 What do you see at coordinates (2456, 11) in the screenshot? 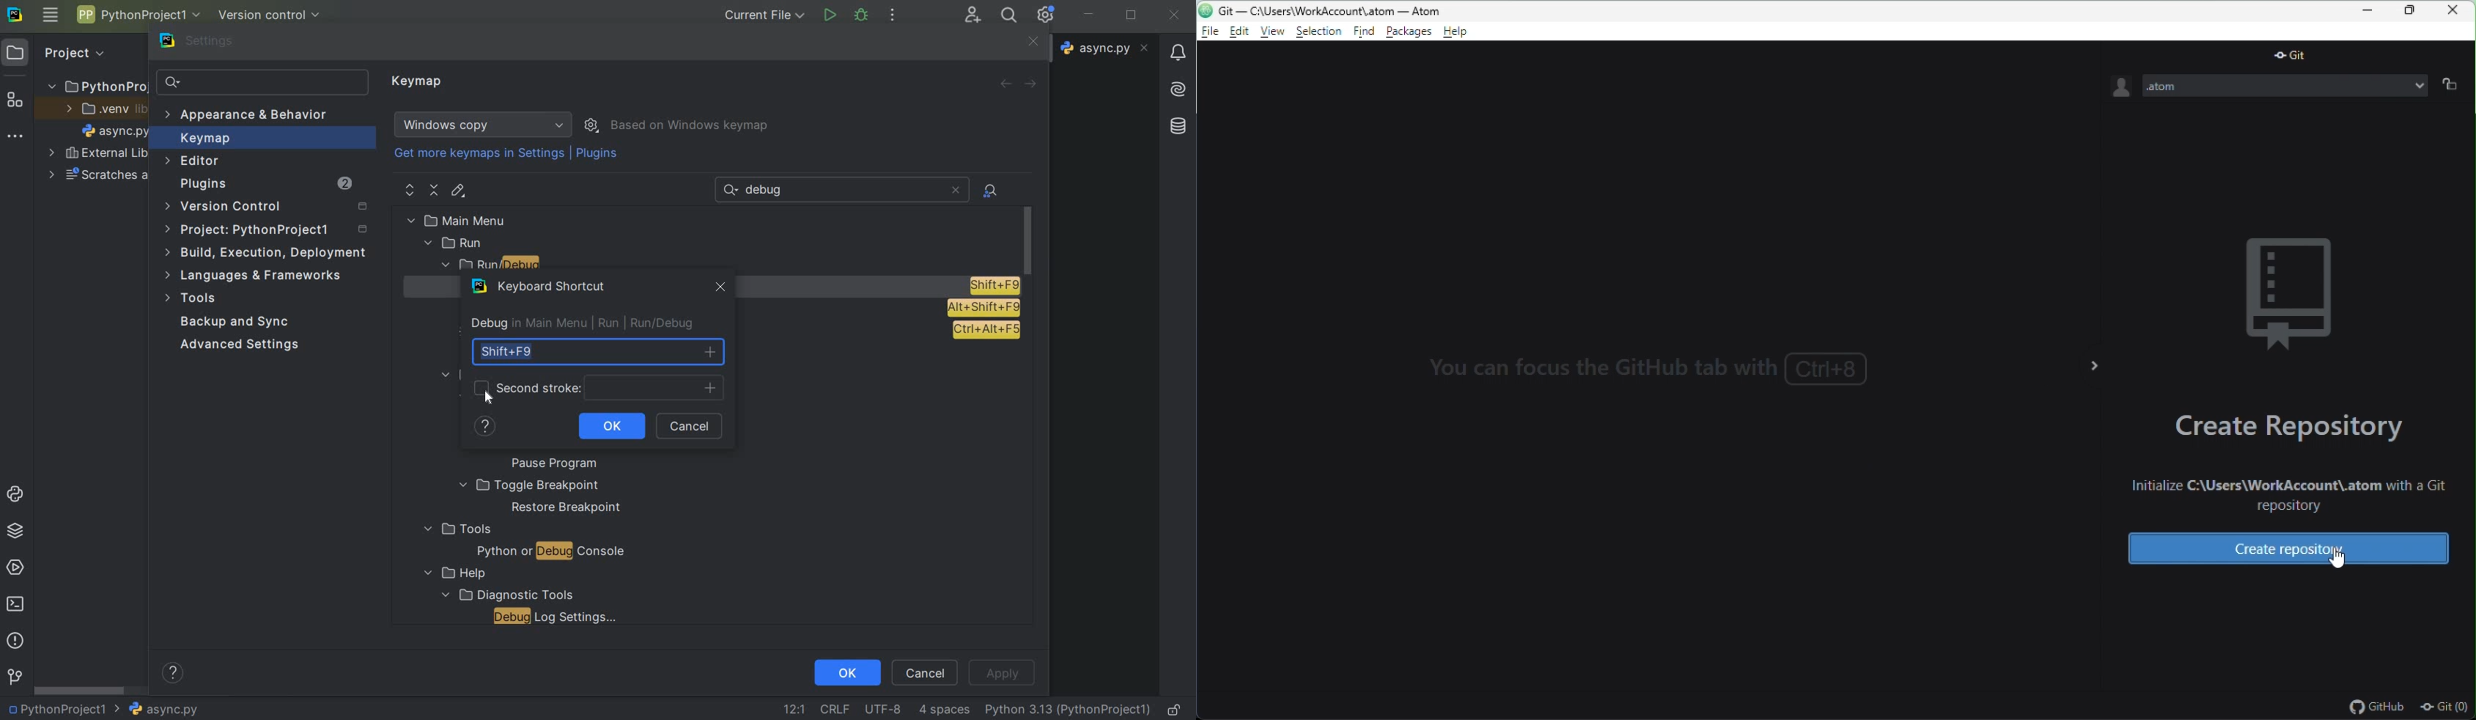
I see `close` at bounding box center [2456, 11].